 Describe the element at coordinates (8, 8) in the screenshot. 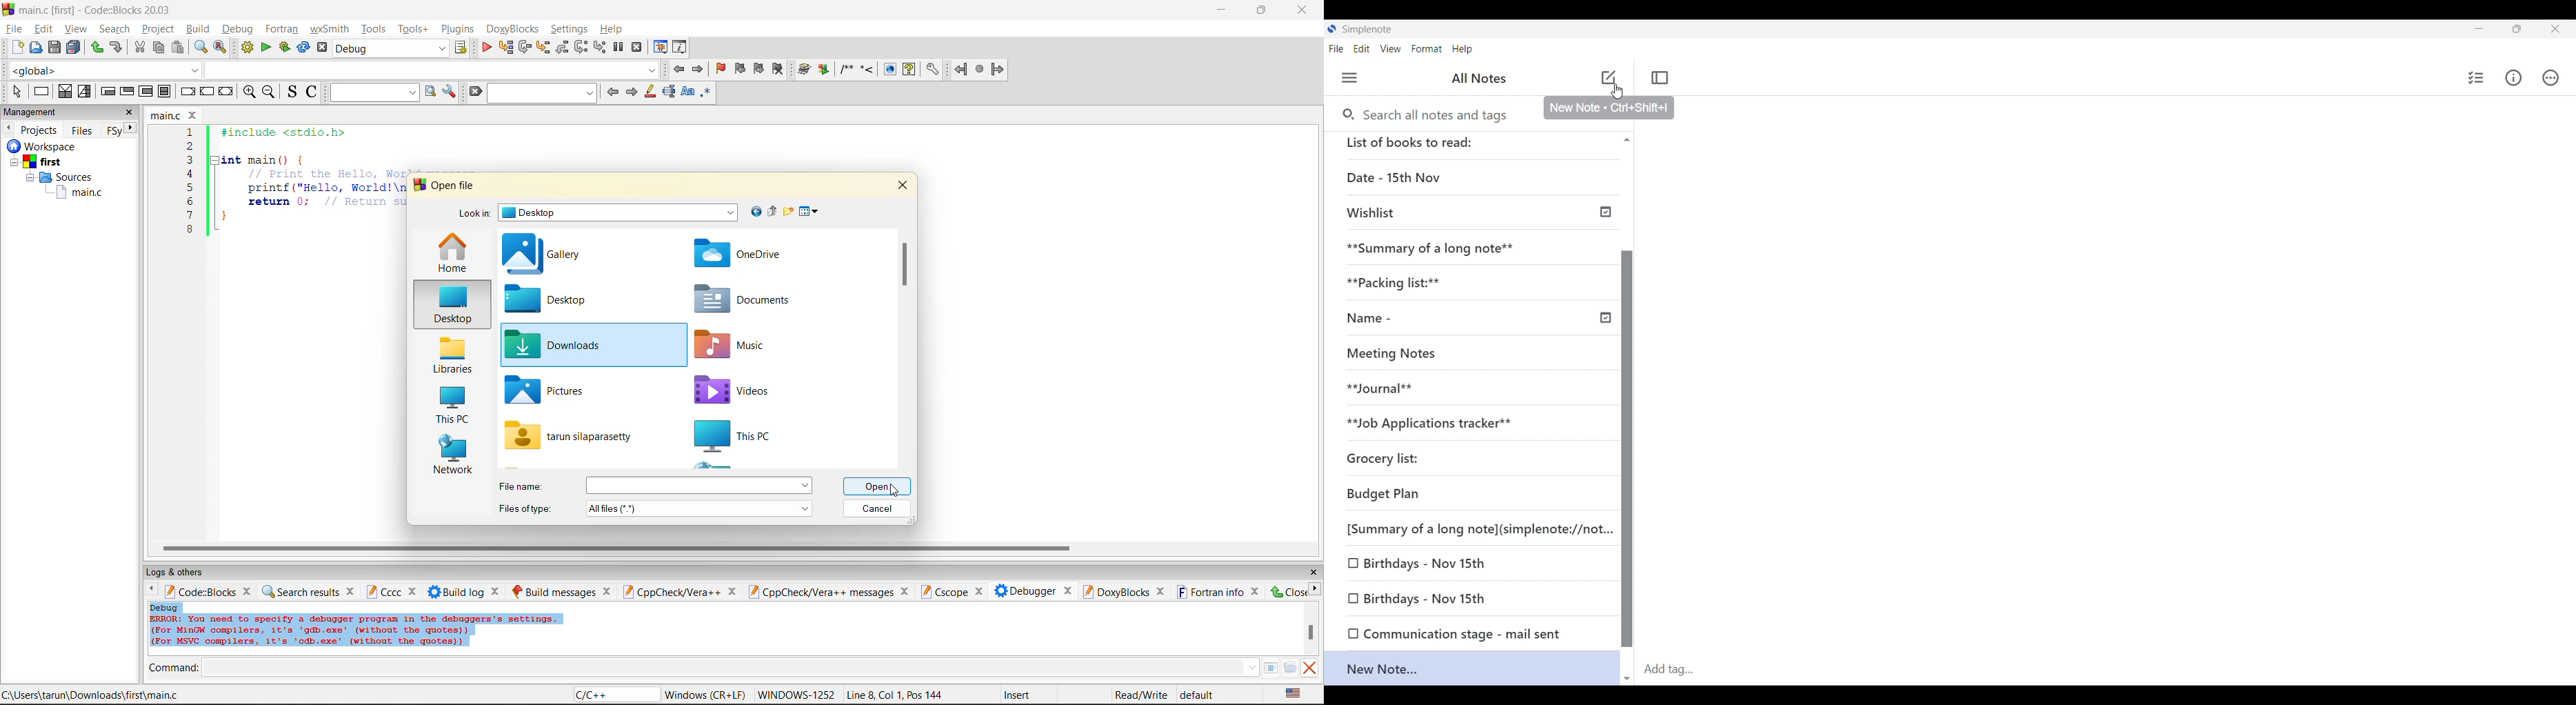

I see `logo` at that location.